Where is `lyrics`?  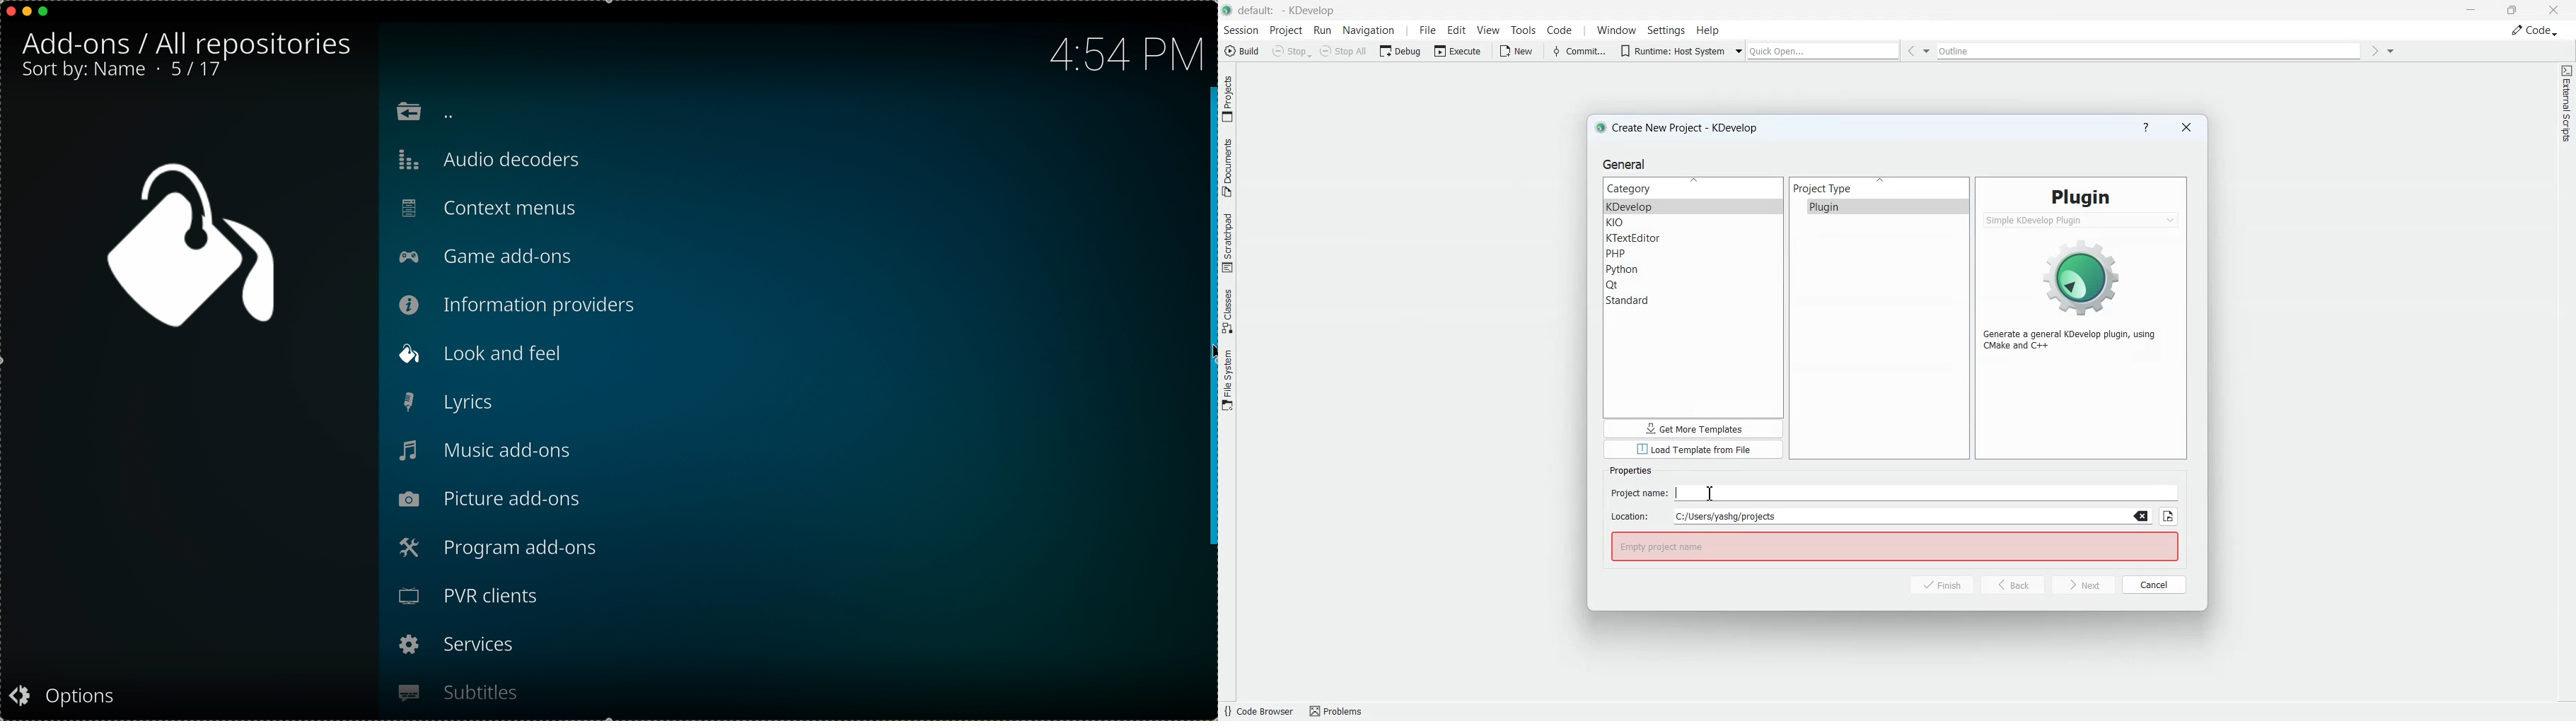 lyrics is located at coordinates (448, 402).